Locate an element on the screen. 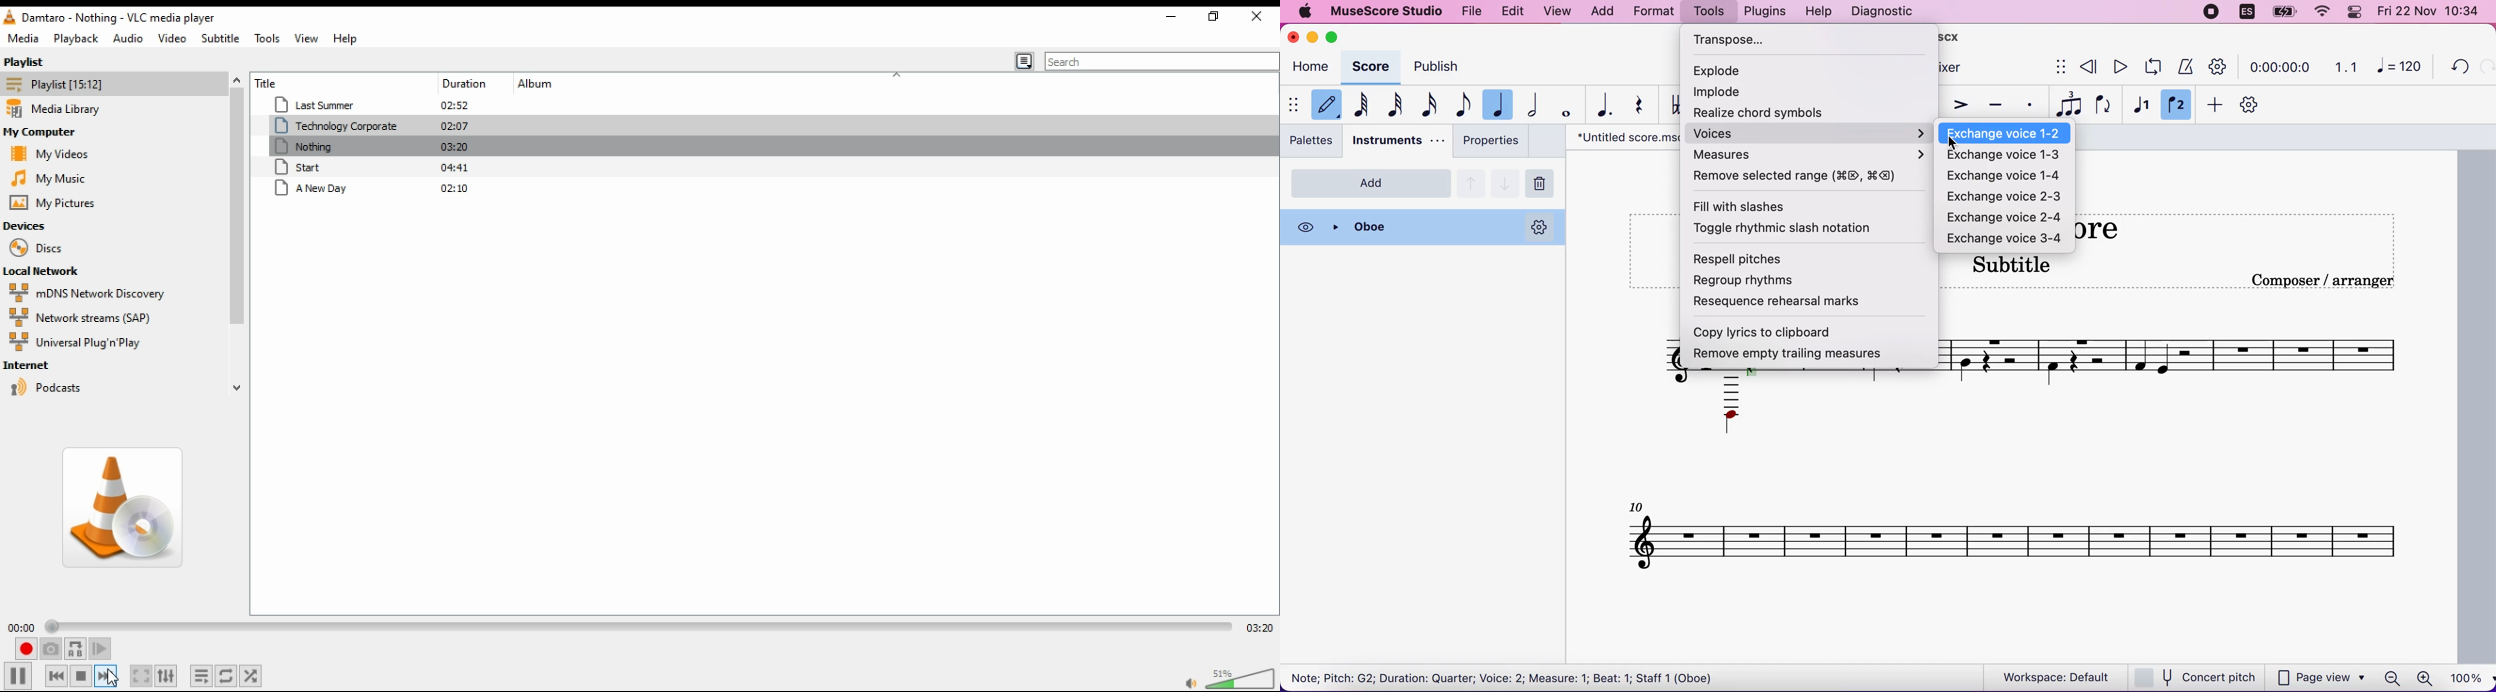  score is located at coordinates (1369, 64).